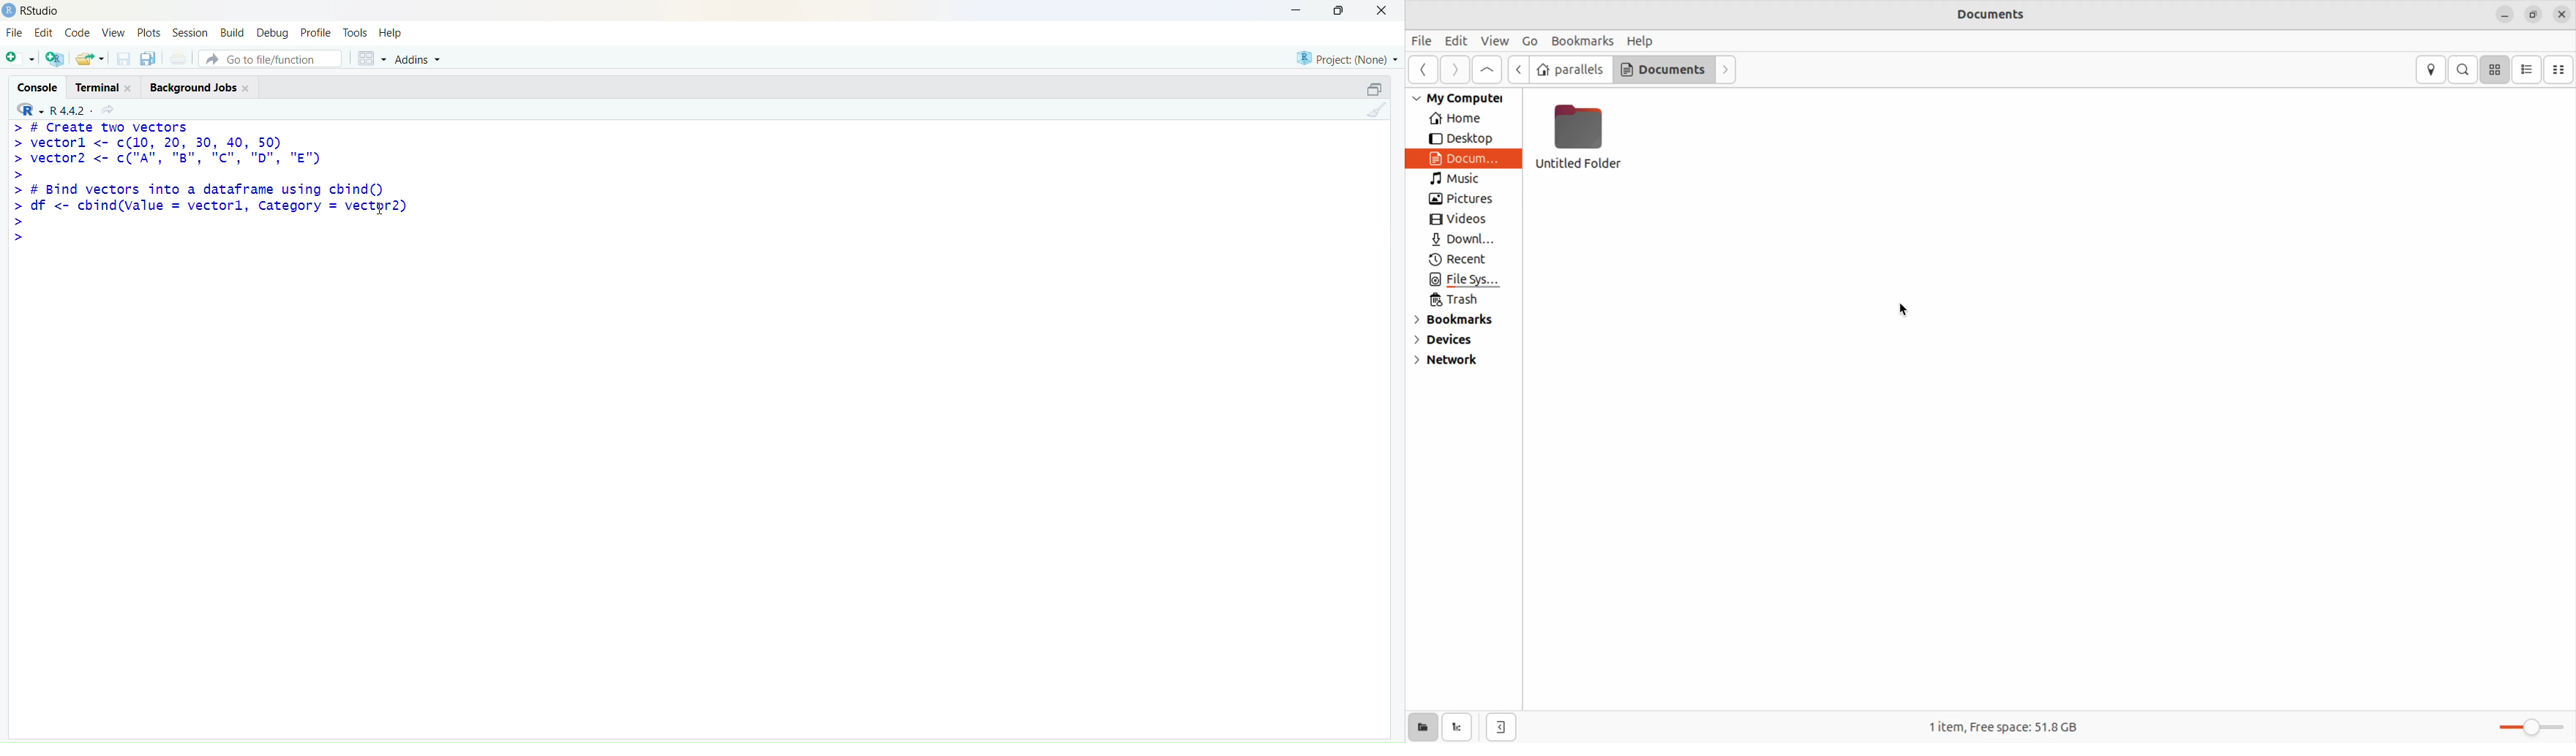  Describe the element at coordinates (2527, 68) in the screenshot. I see `list view` at that location.